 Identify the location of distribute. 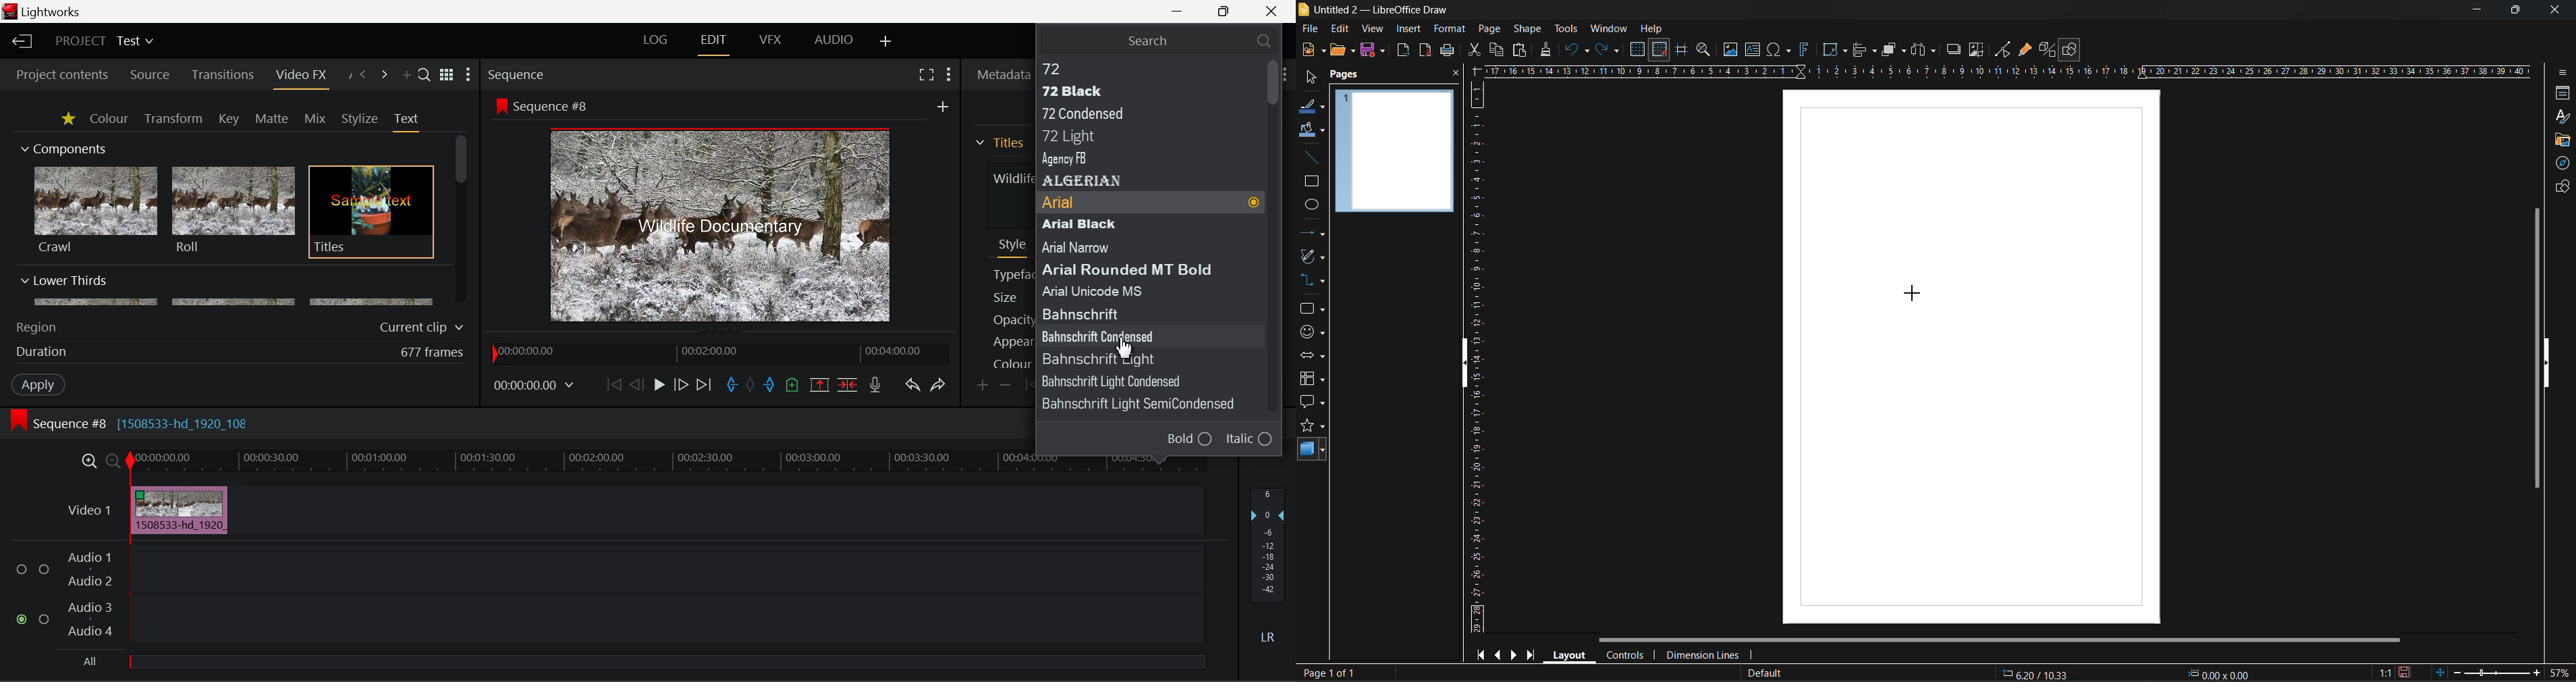
(1925, 49).